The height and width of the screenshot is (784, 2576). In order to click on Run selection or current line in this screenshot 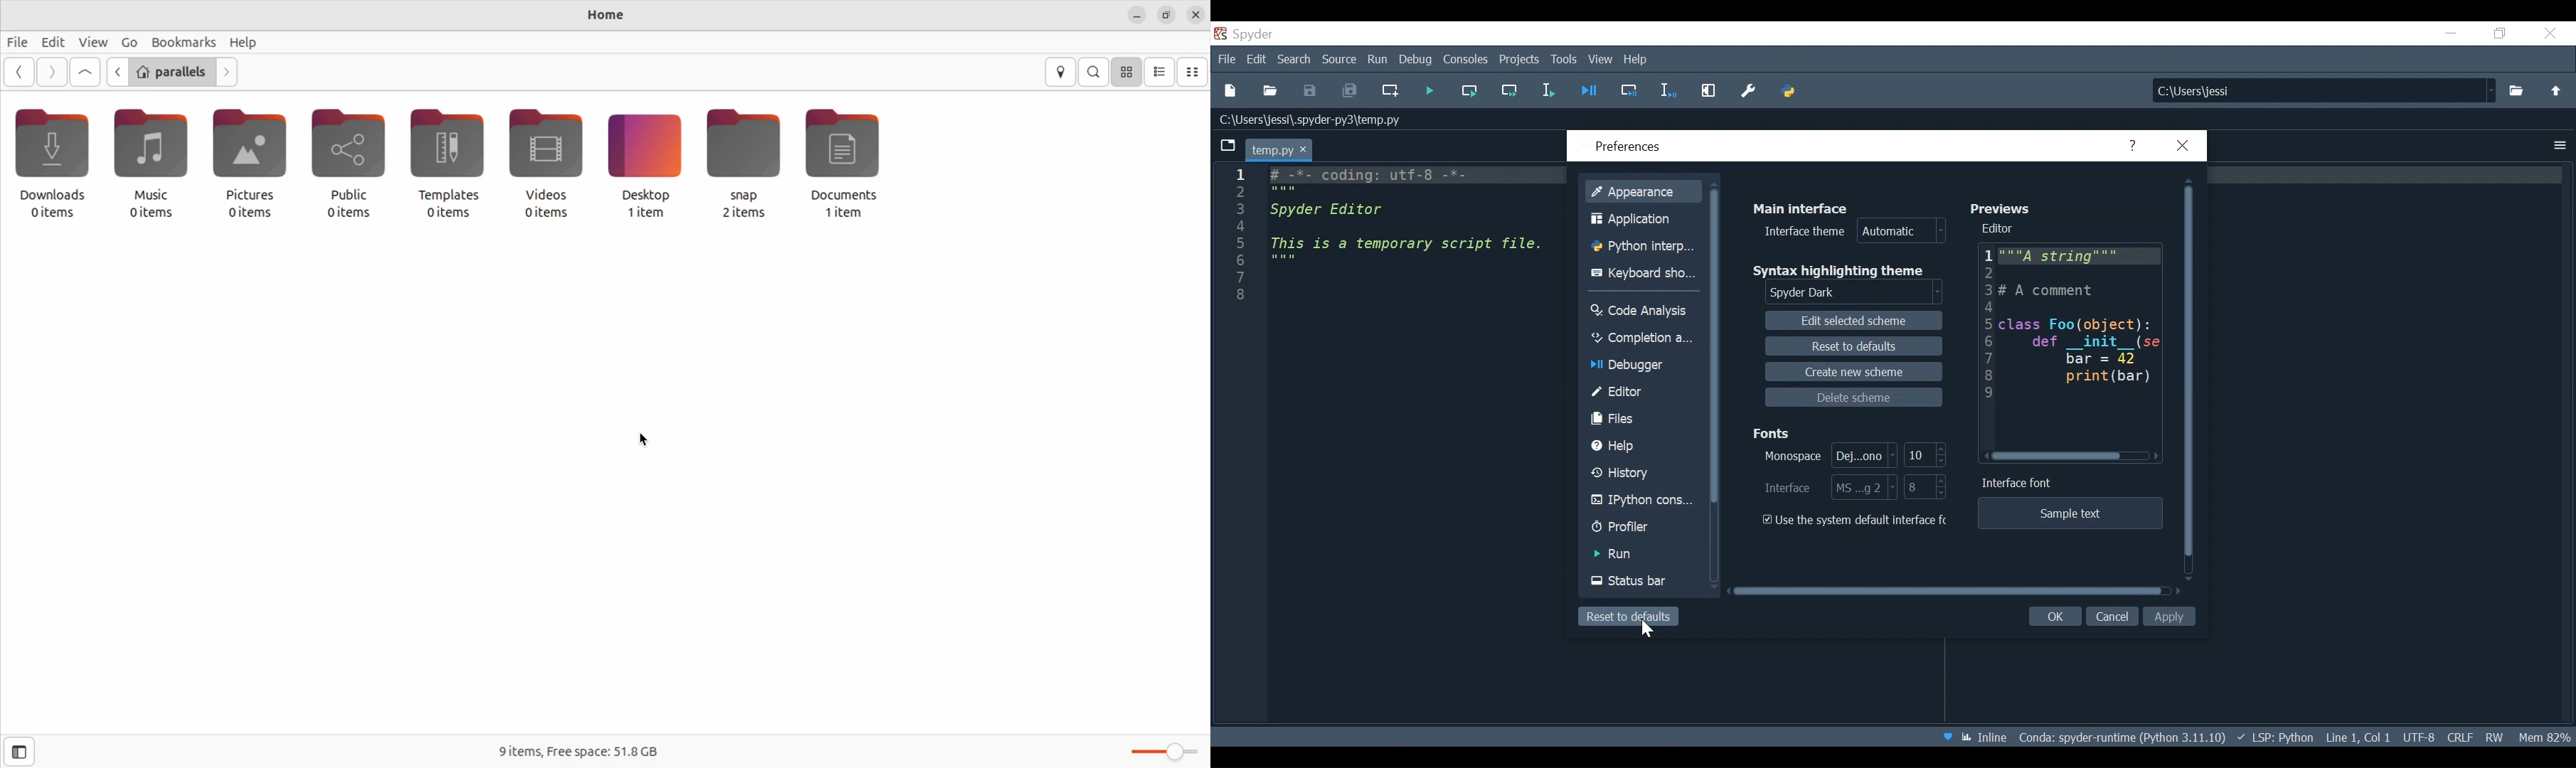, I will do `click(1548, 91)`.